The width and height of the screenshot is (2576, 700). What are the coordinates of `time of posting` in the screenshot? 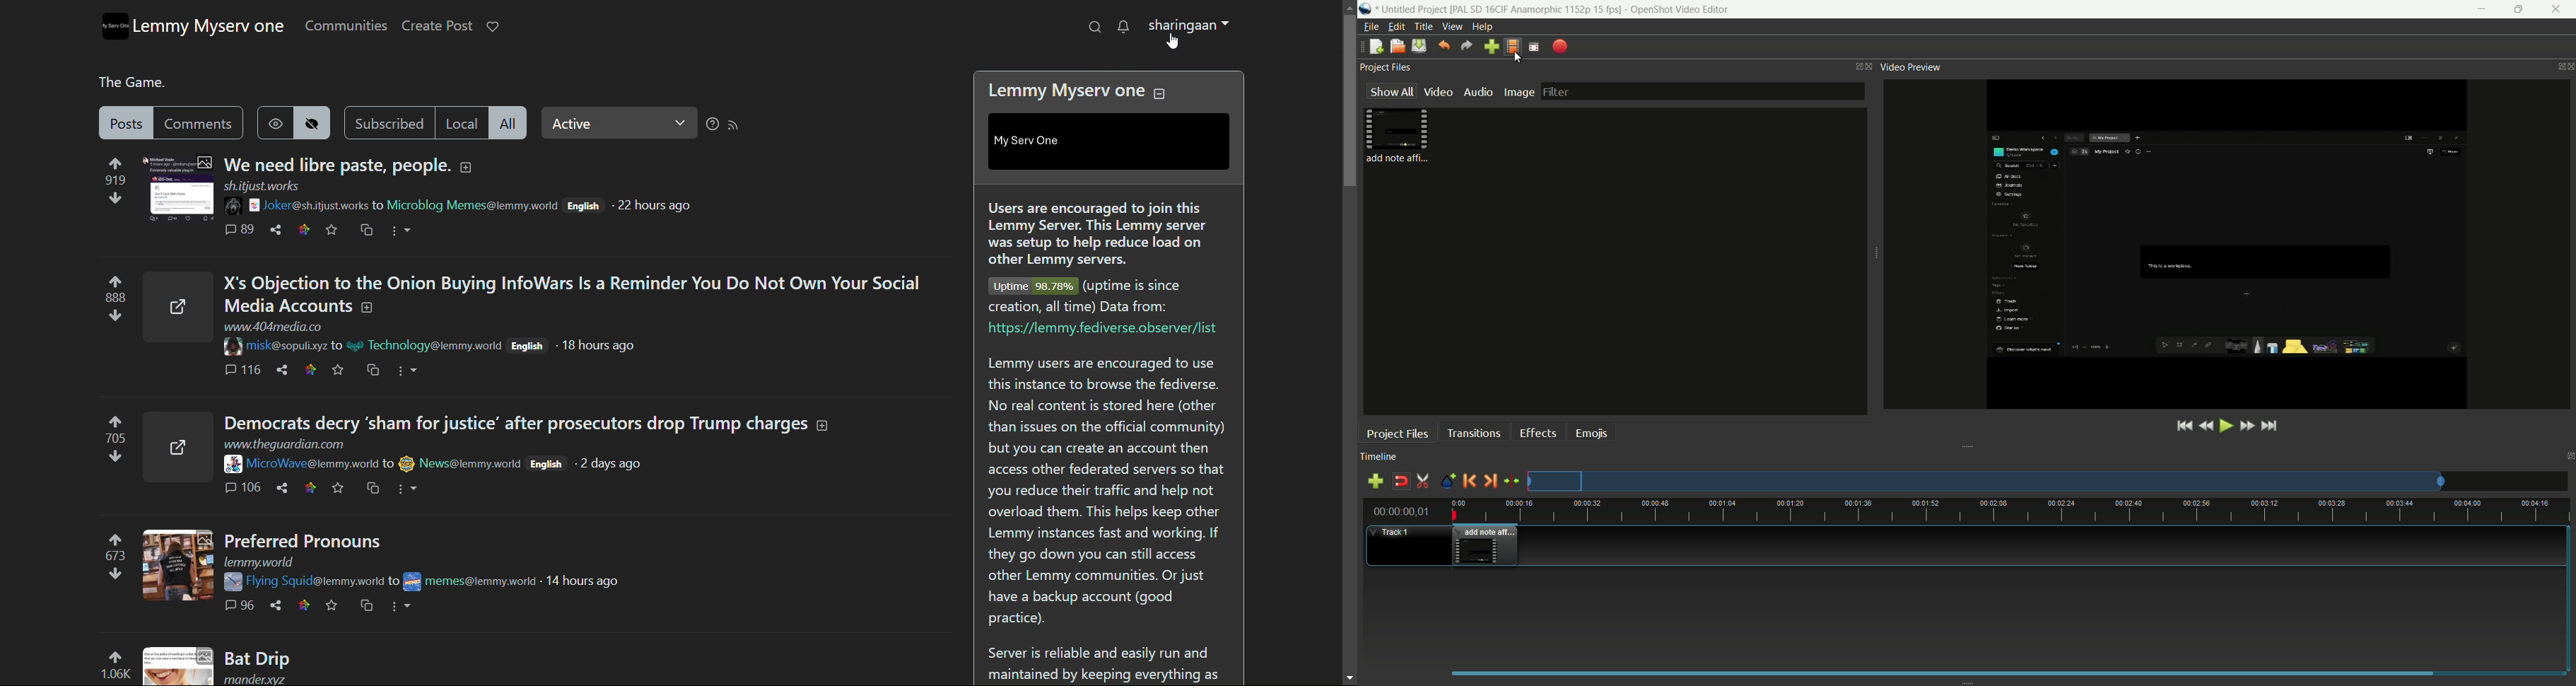 It's located at (605, 349).